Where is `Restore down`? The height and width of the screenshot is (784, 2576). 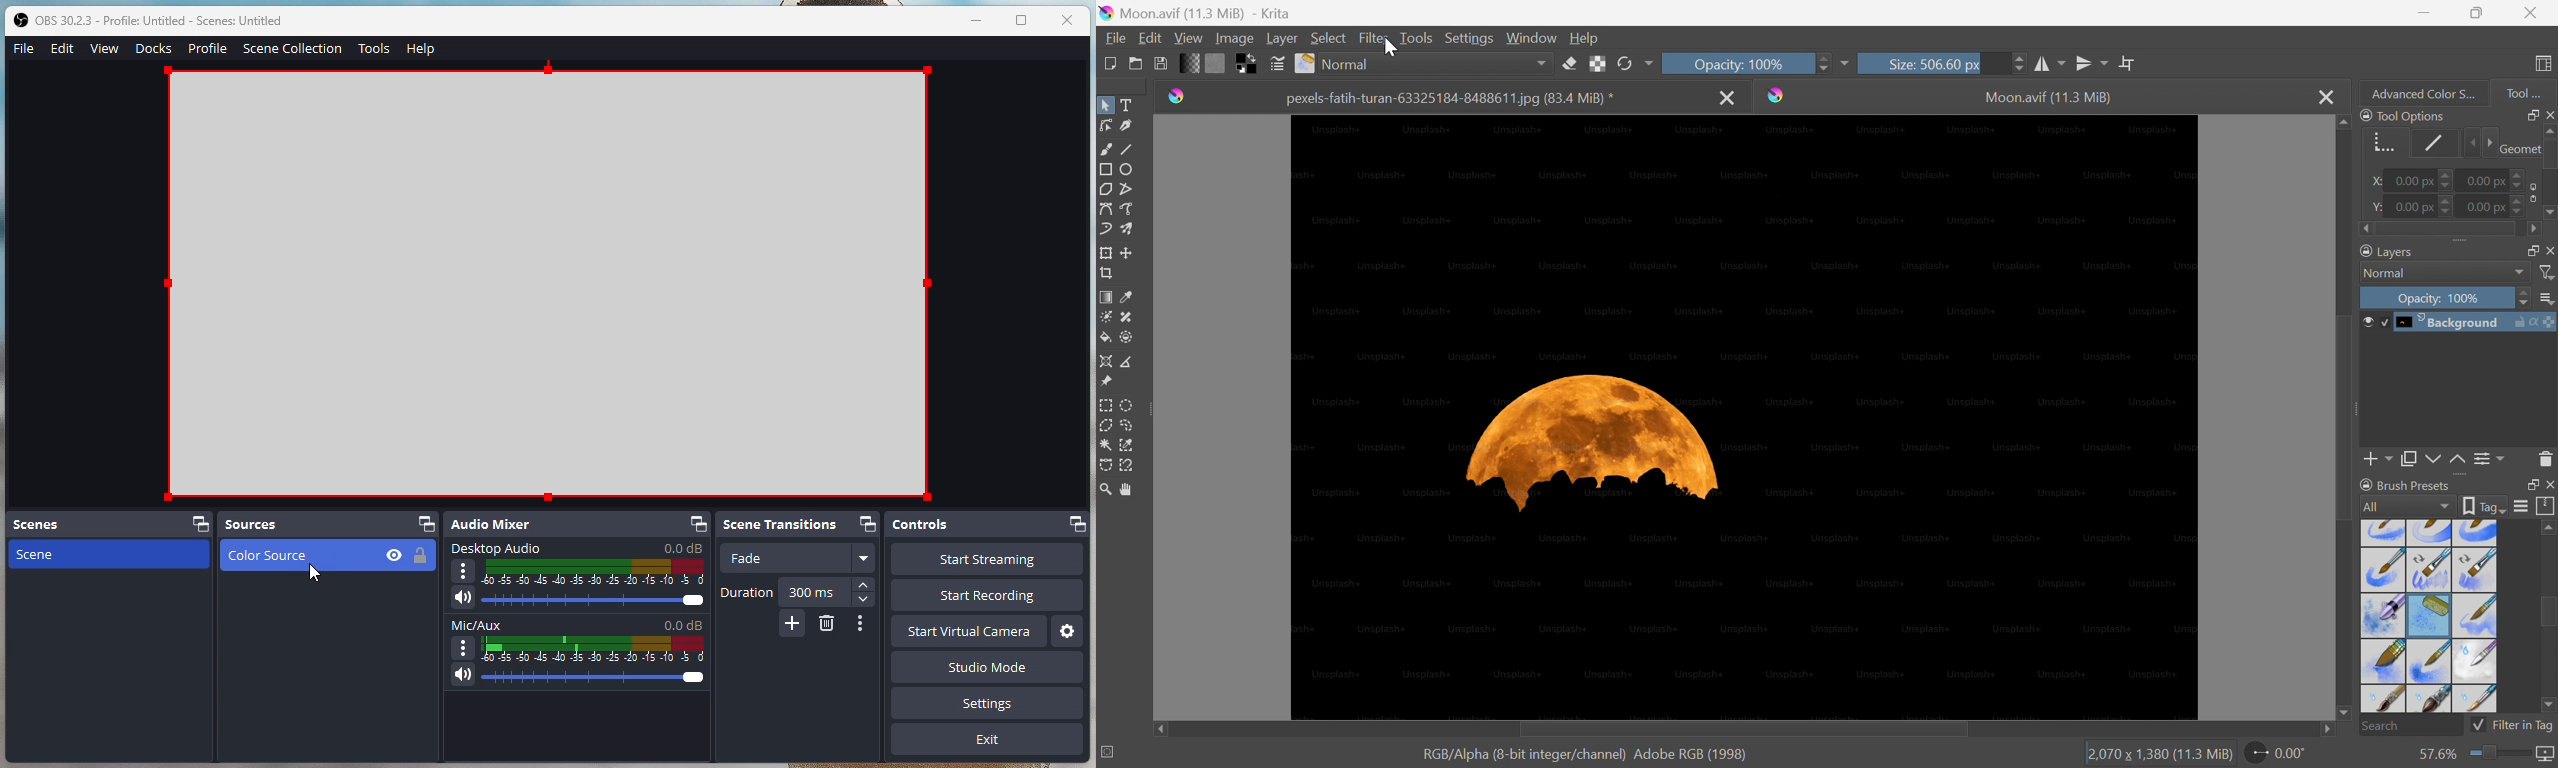 Restore down is located at coordinates (2477, 13).